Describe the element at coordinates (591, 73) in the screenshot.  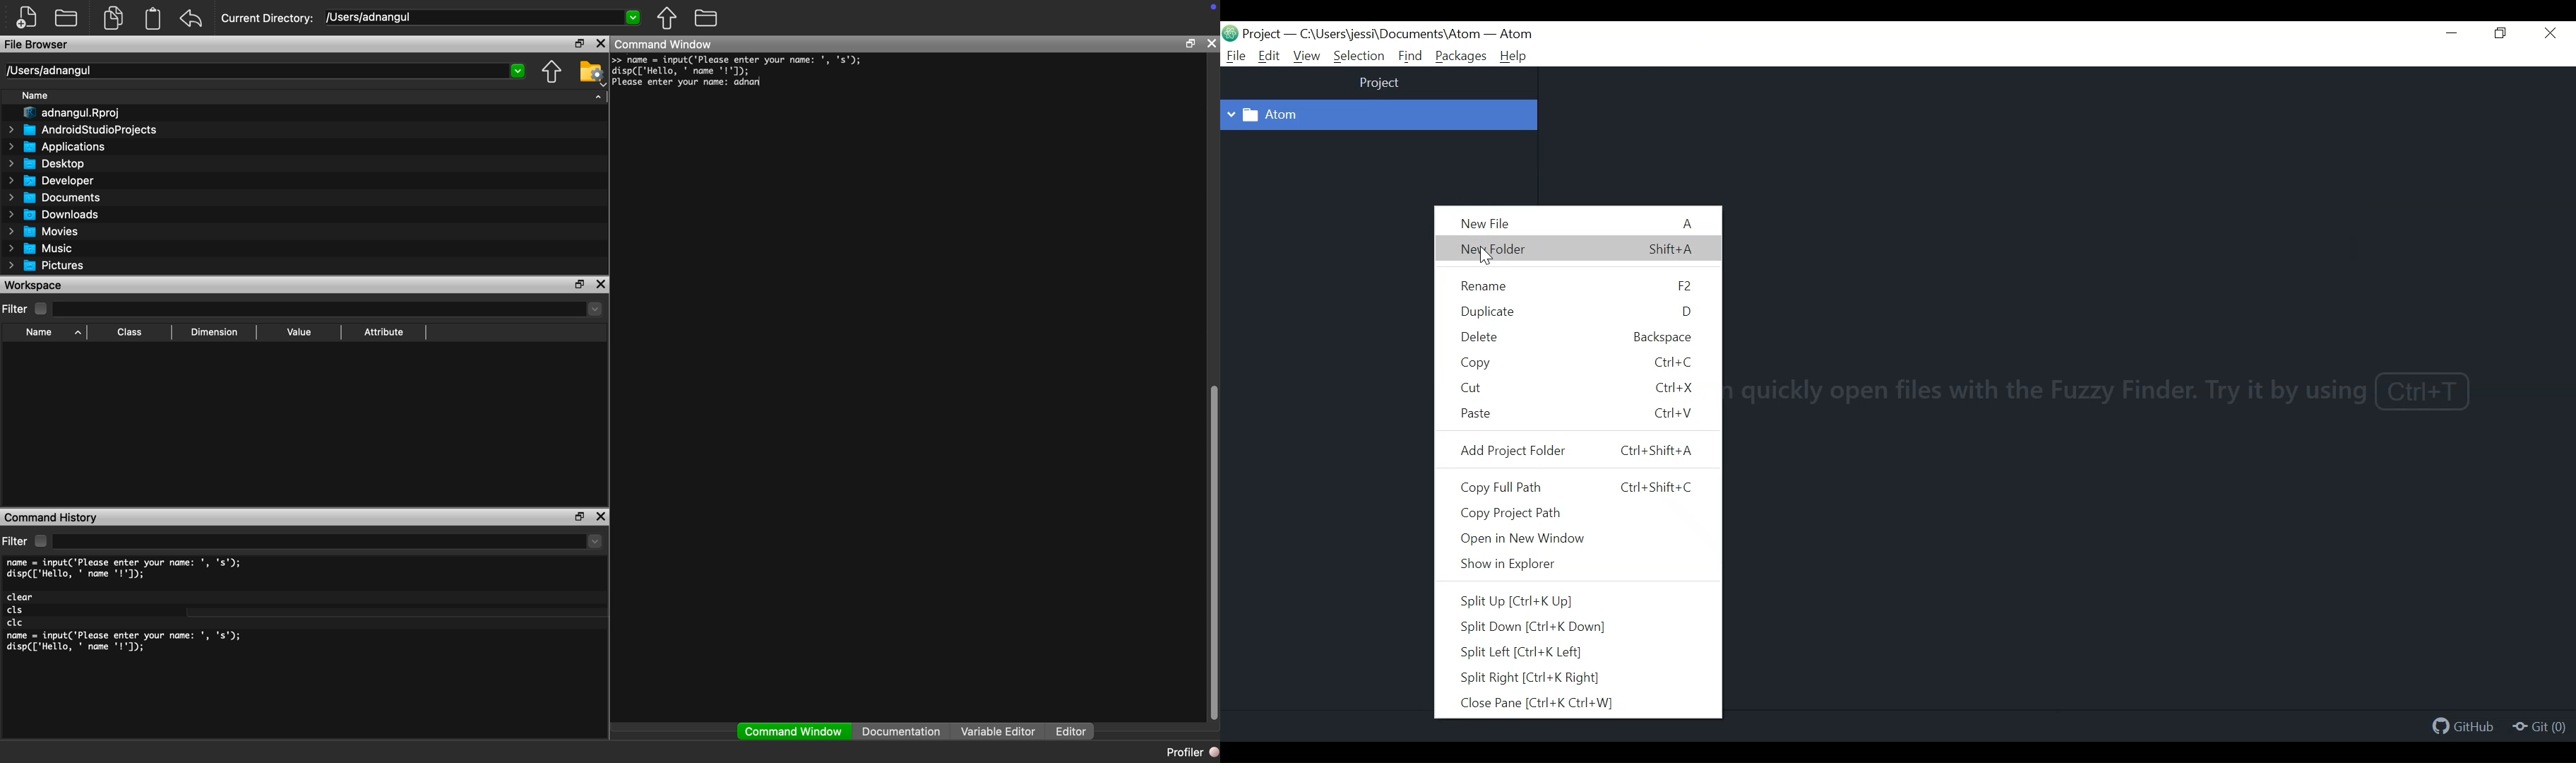
I see `Folder settings` at that location.